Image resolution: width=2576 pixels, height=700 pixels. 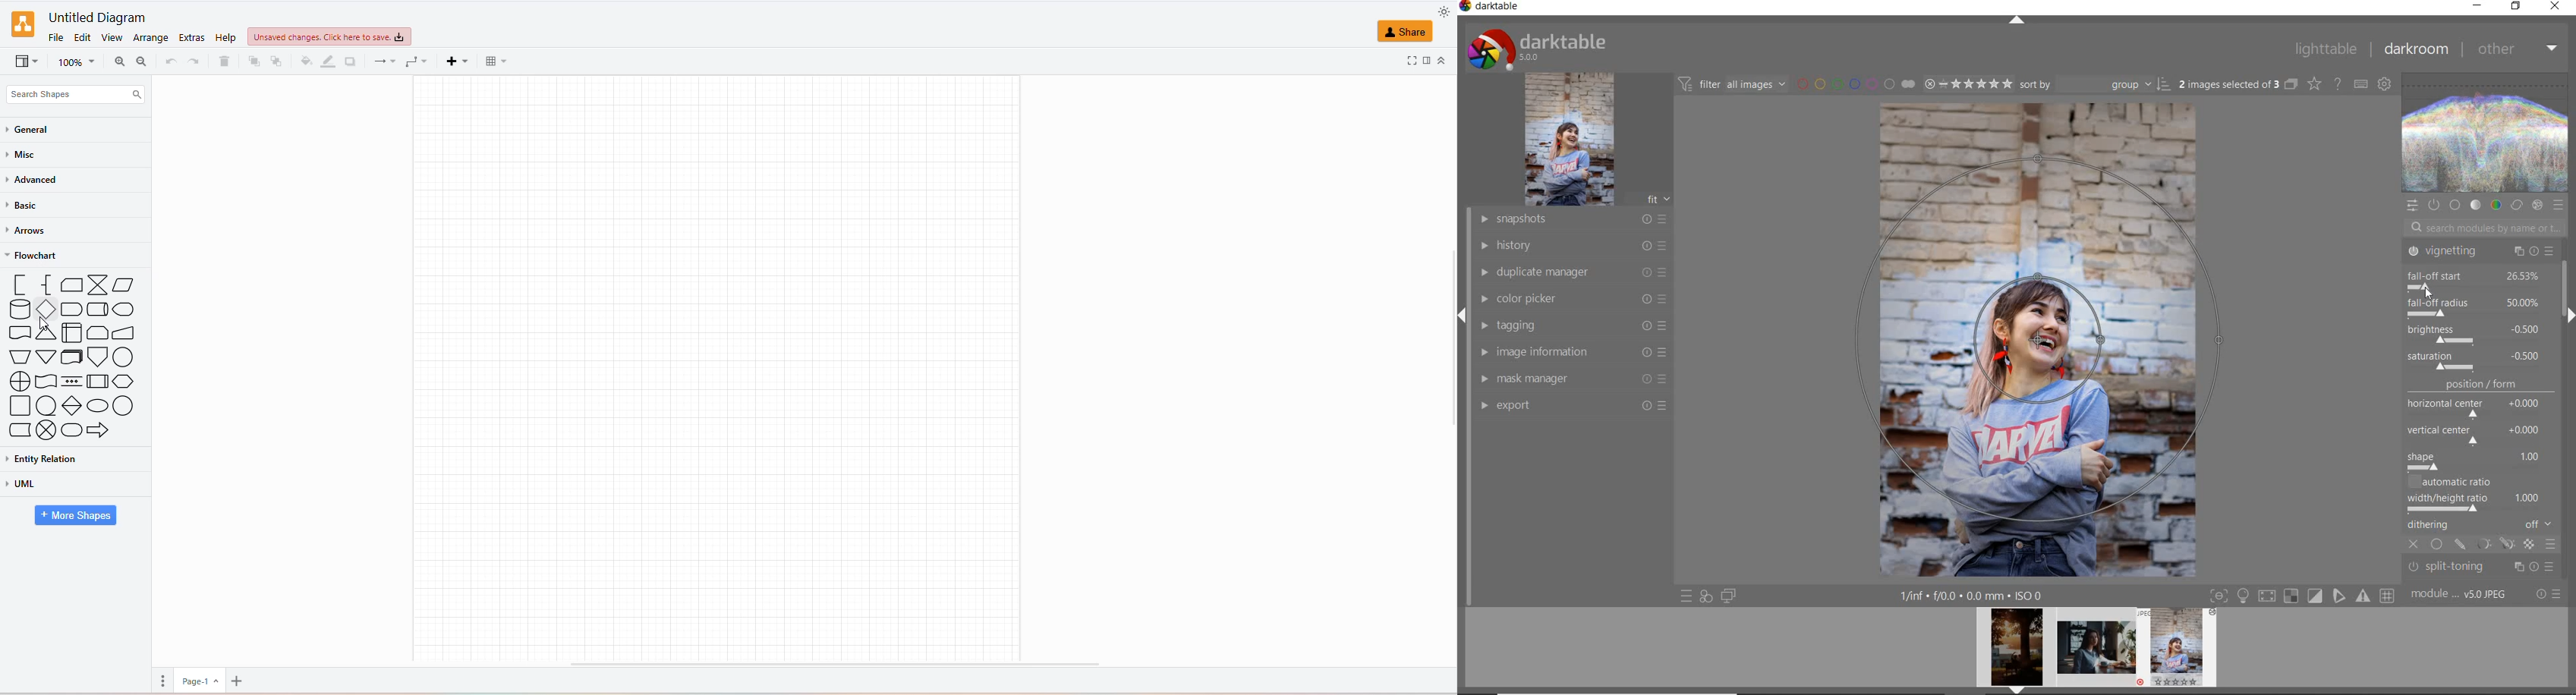 I want to click on BASIC, so click(x=24, y=207).